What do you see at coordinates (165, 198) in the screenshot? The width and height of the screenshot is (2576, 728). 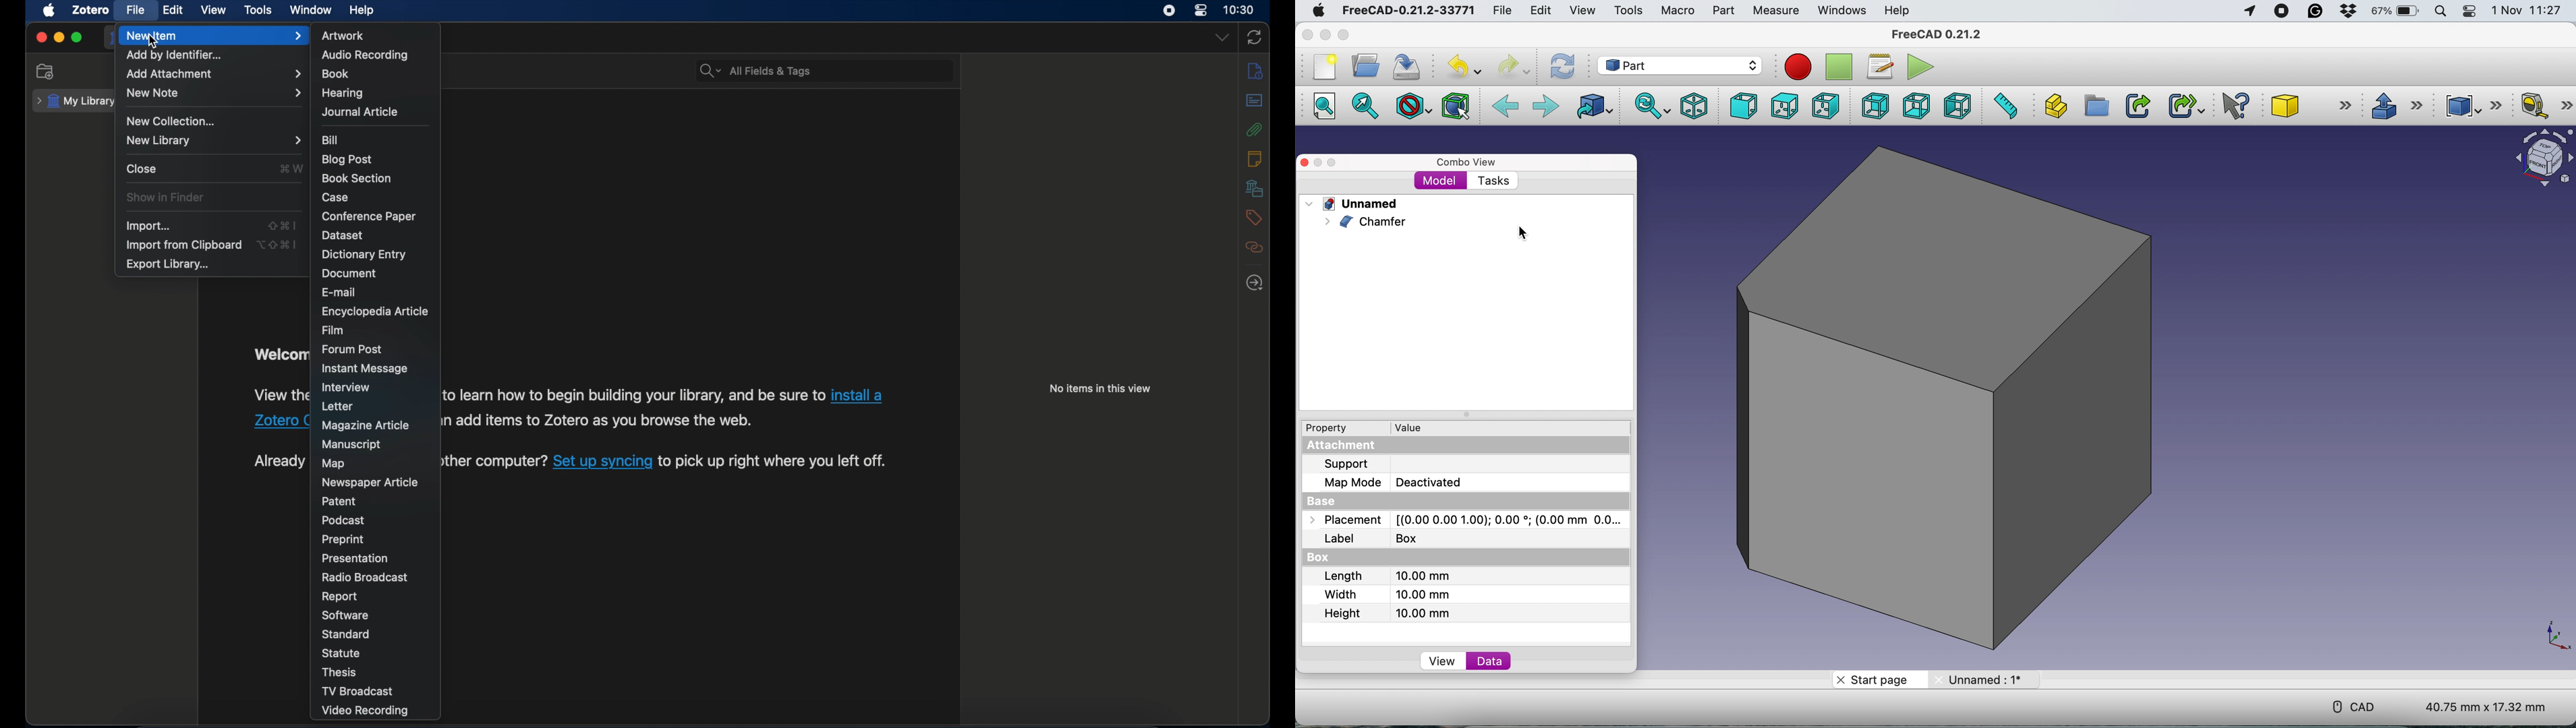 I see `show in finder` at bounding box center [165, 198].